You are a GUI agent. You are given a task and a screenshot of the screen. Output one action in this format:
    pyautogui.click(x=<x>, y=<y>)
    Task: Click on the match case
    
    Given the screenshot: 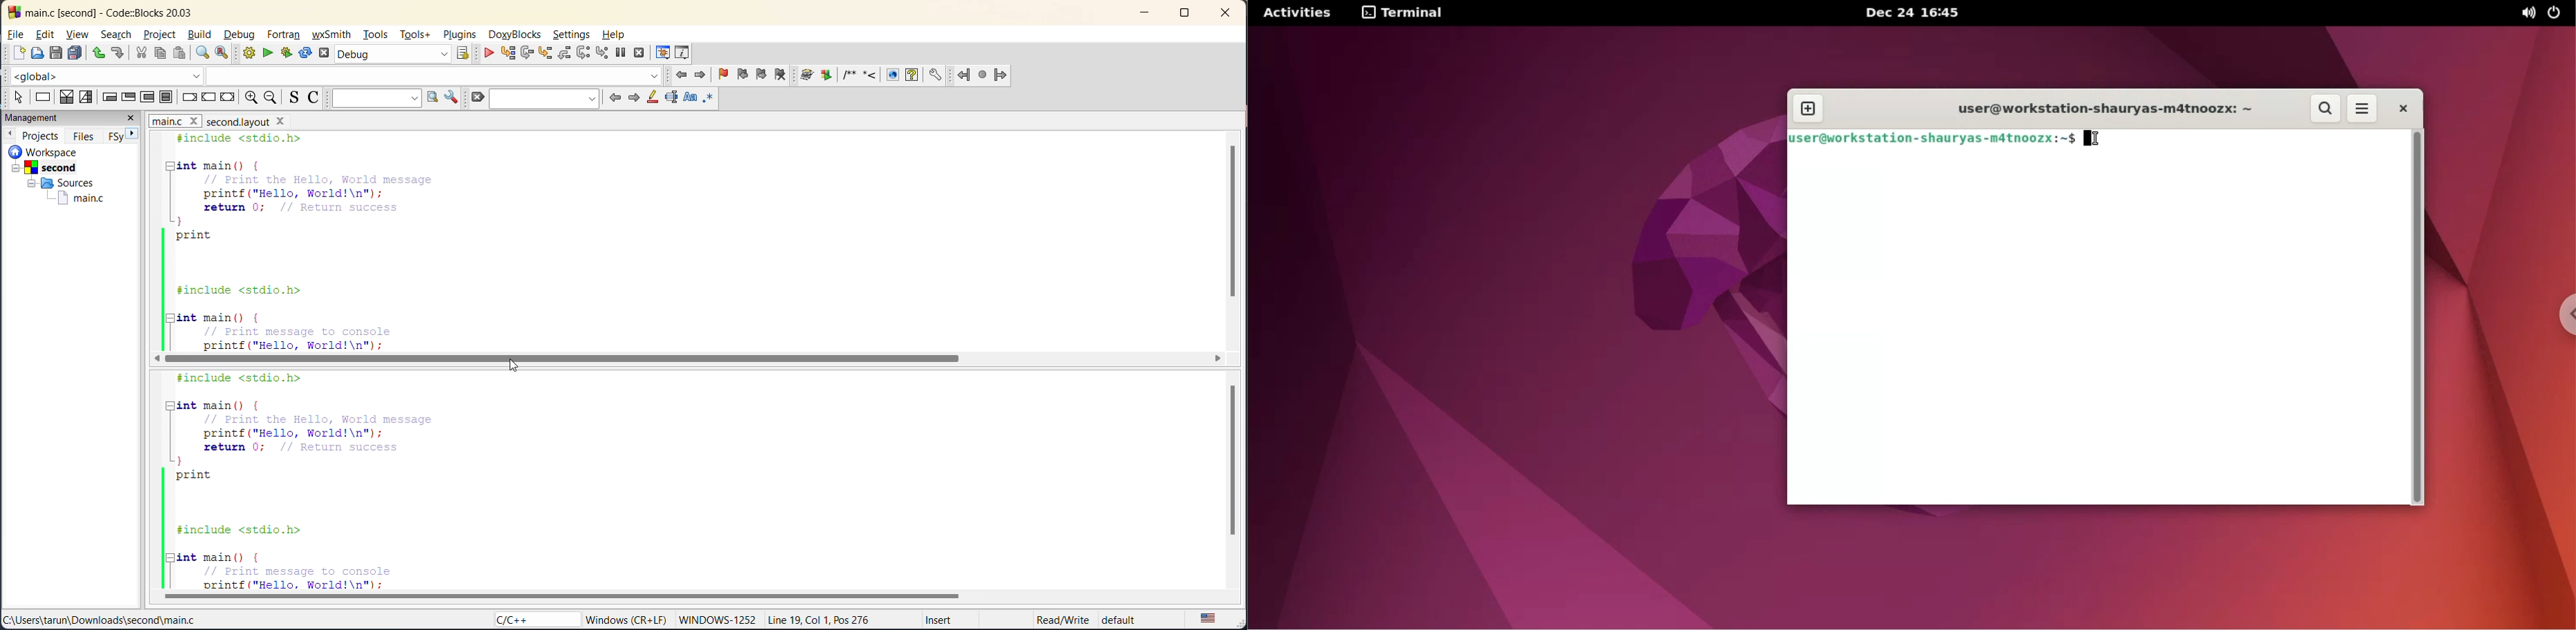 What is the action you would take?
    pyautogui.click(x=691, y=98)
    